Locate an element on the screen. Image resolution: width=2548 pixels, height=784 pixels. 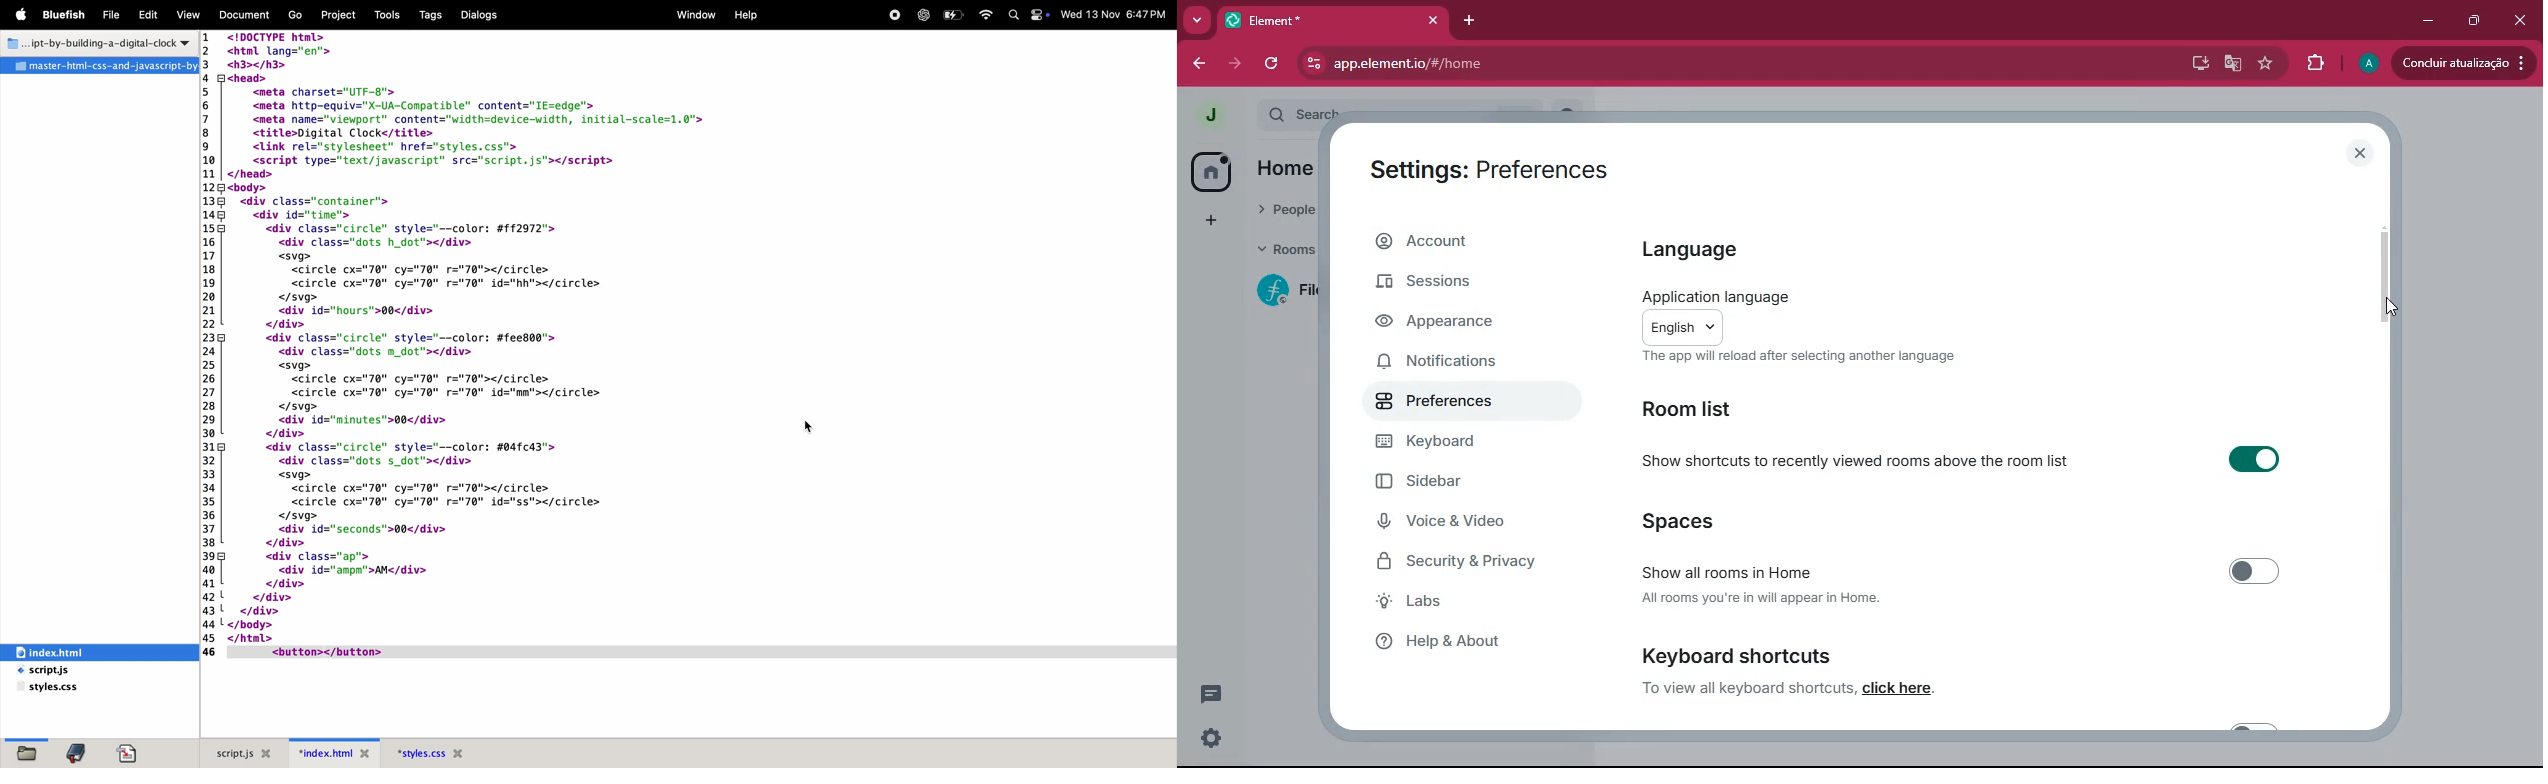
help & about is located at coordinates (1465, 643).